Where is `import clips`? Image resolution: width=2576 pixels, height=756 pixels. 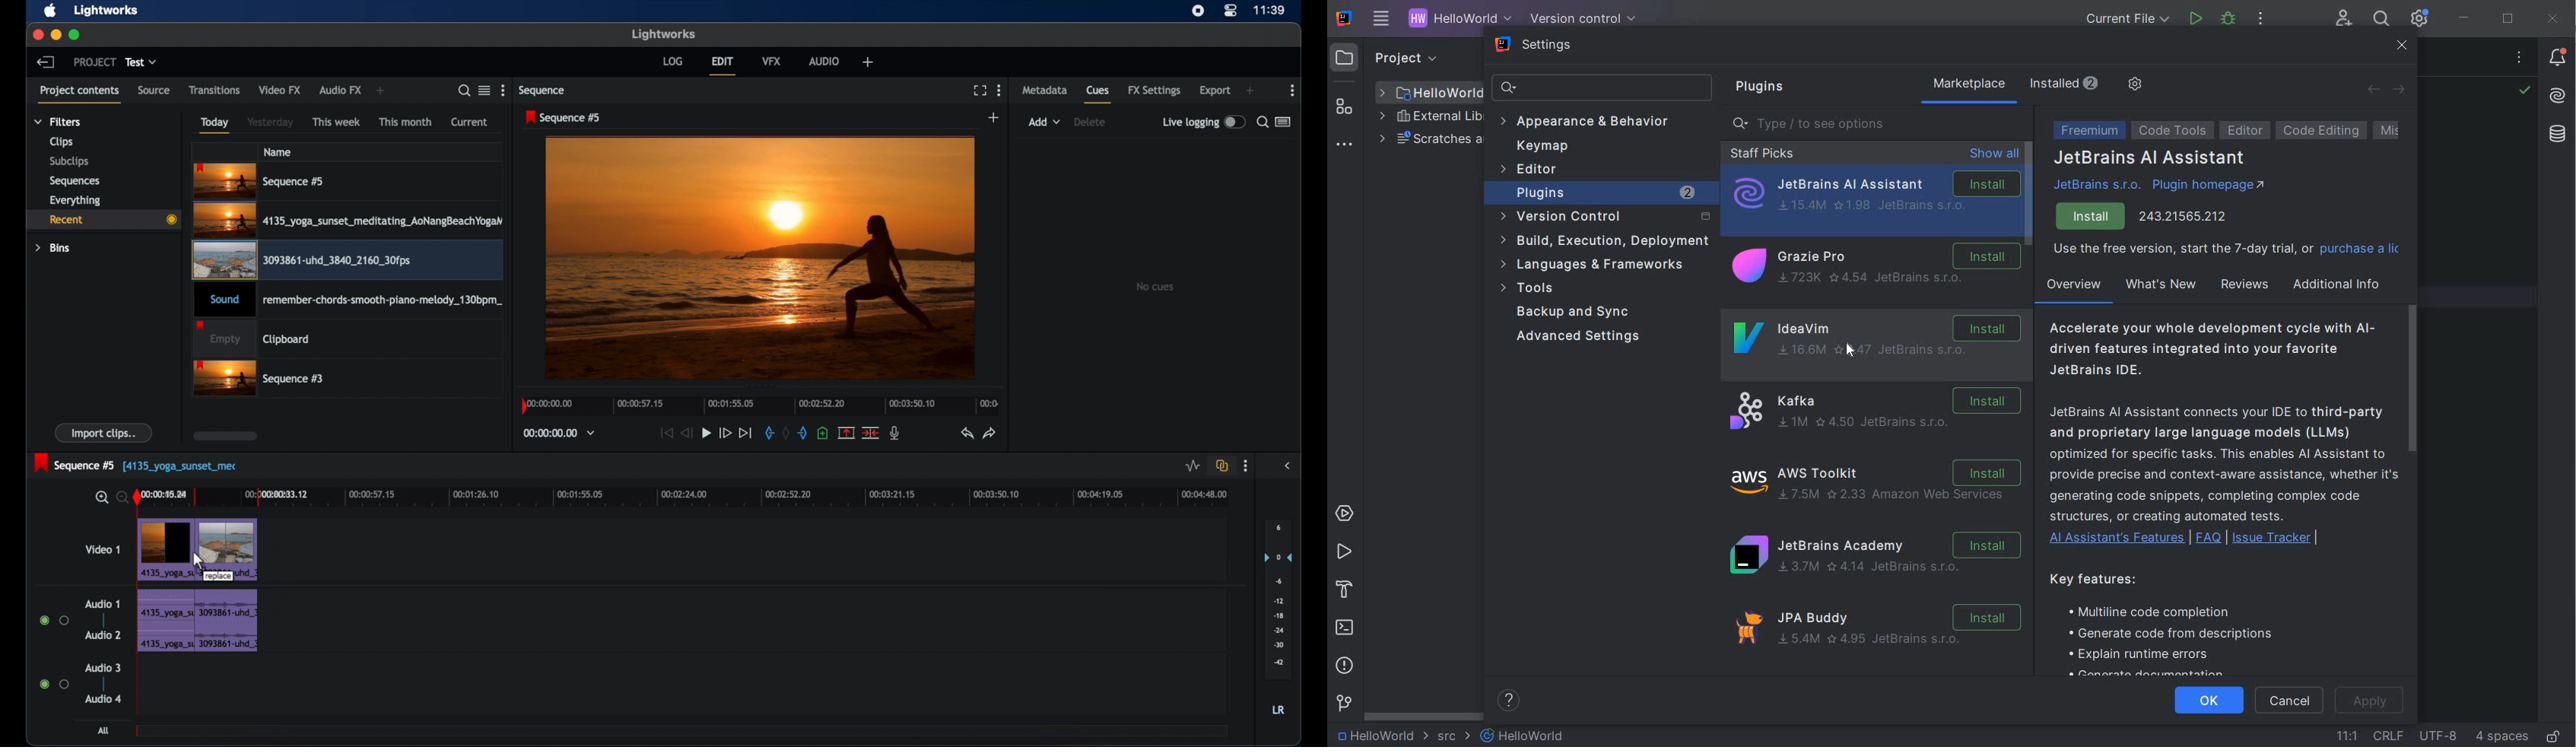
import clips is located at coordinates (104, 432).